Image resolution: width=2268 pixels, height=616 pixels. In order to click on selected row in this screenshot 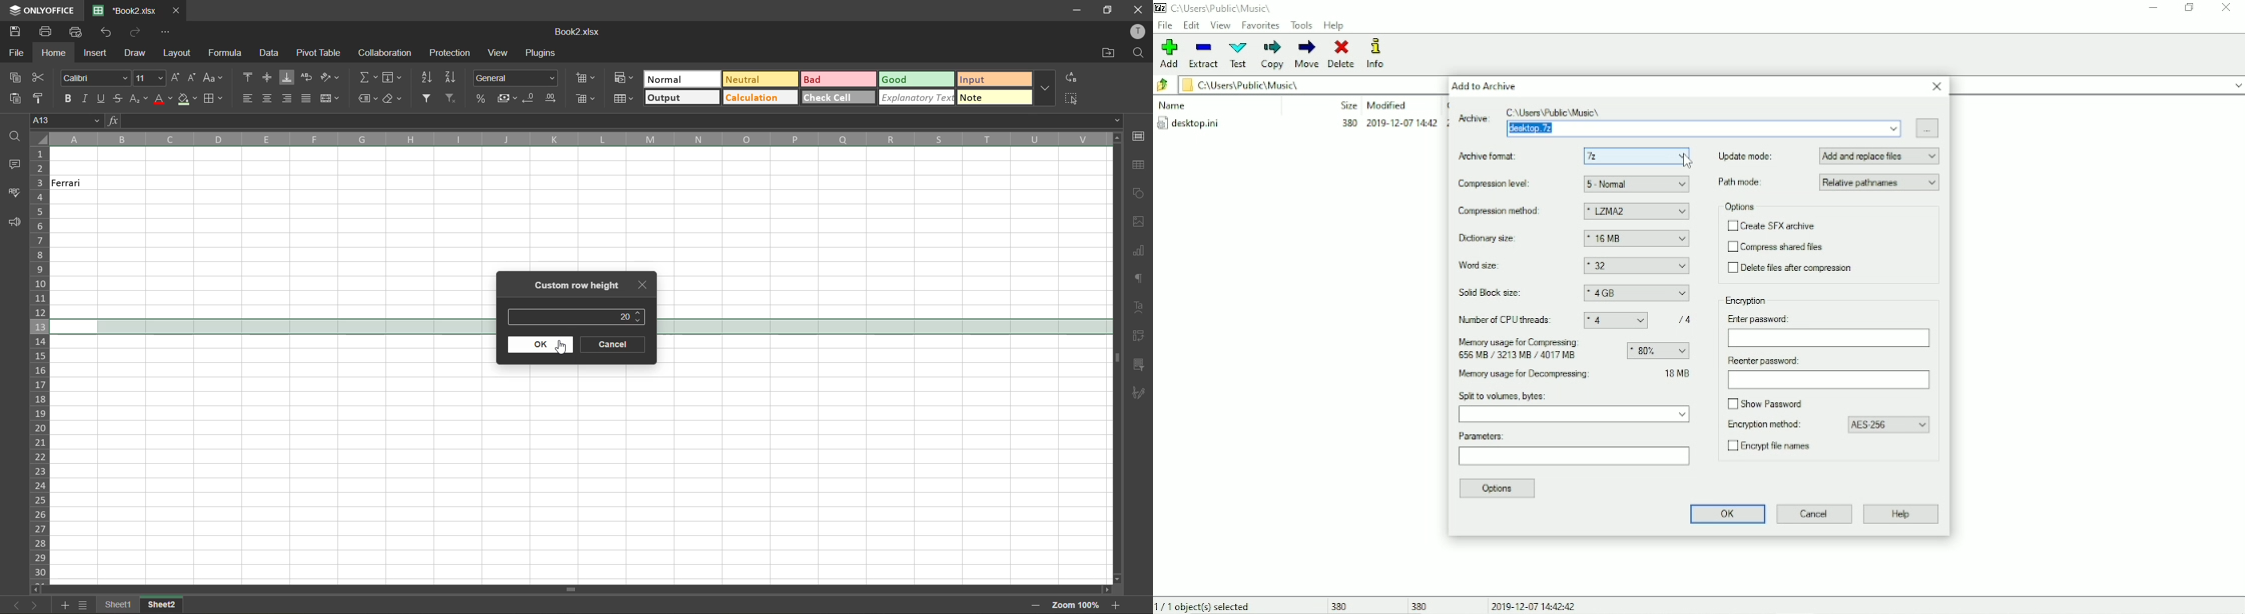, I will do `click(272, 327)`.